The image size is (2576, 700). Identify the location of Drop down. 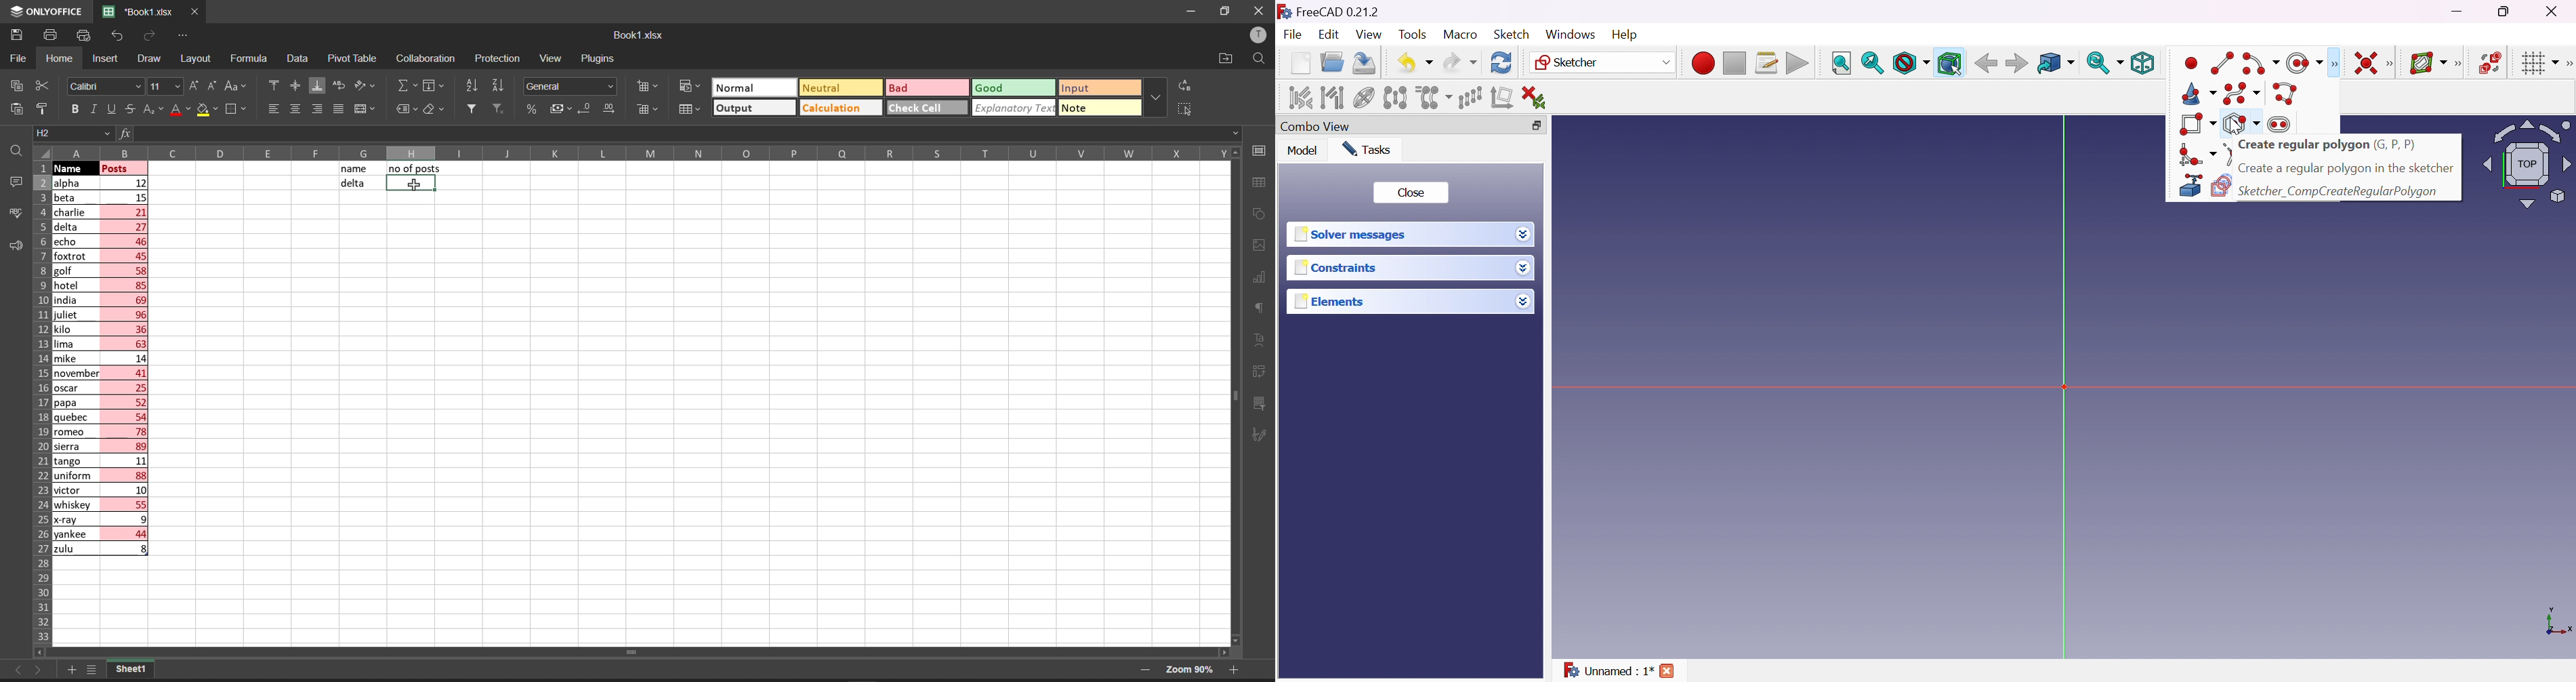
(1526, 269).